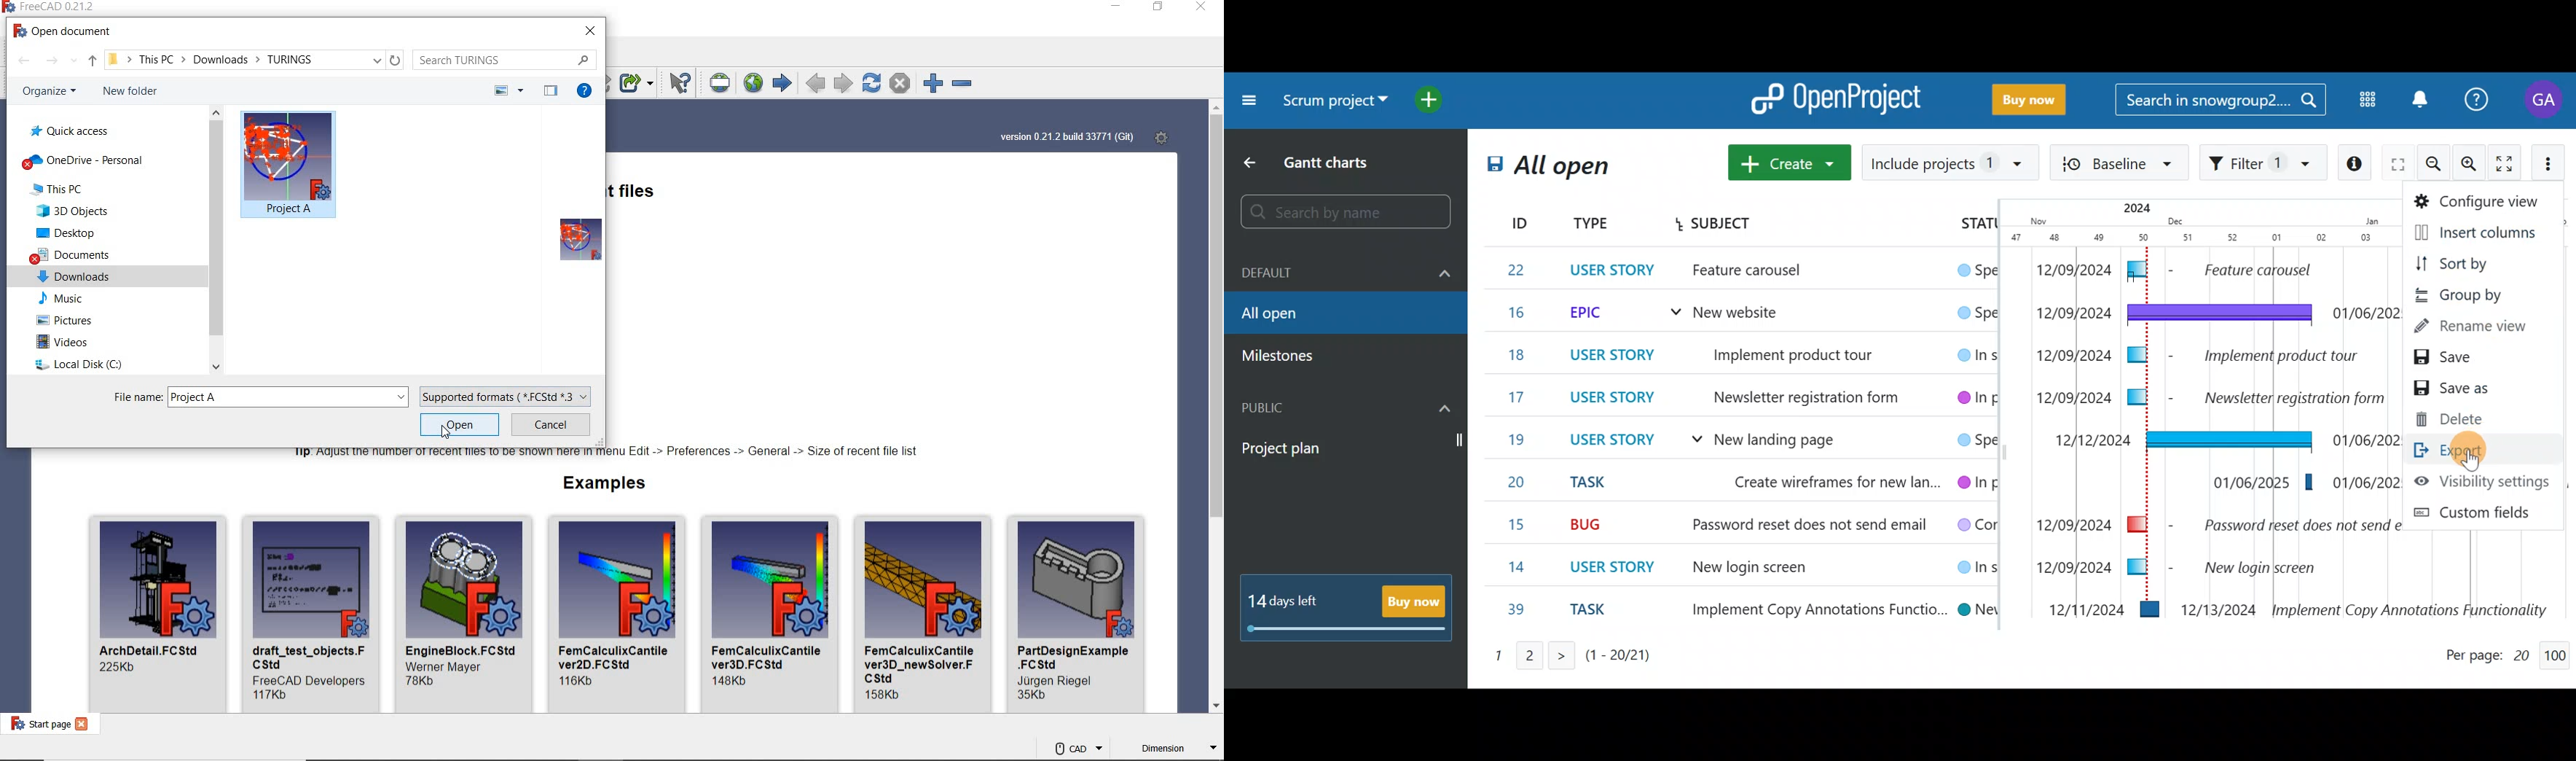 The height and width of the screenshot is (784, 2576). I want to click on Gantt charts, so click(1330, 161).